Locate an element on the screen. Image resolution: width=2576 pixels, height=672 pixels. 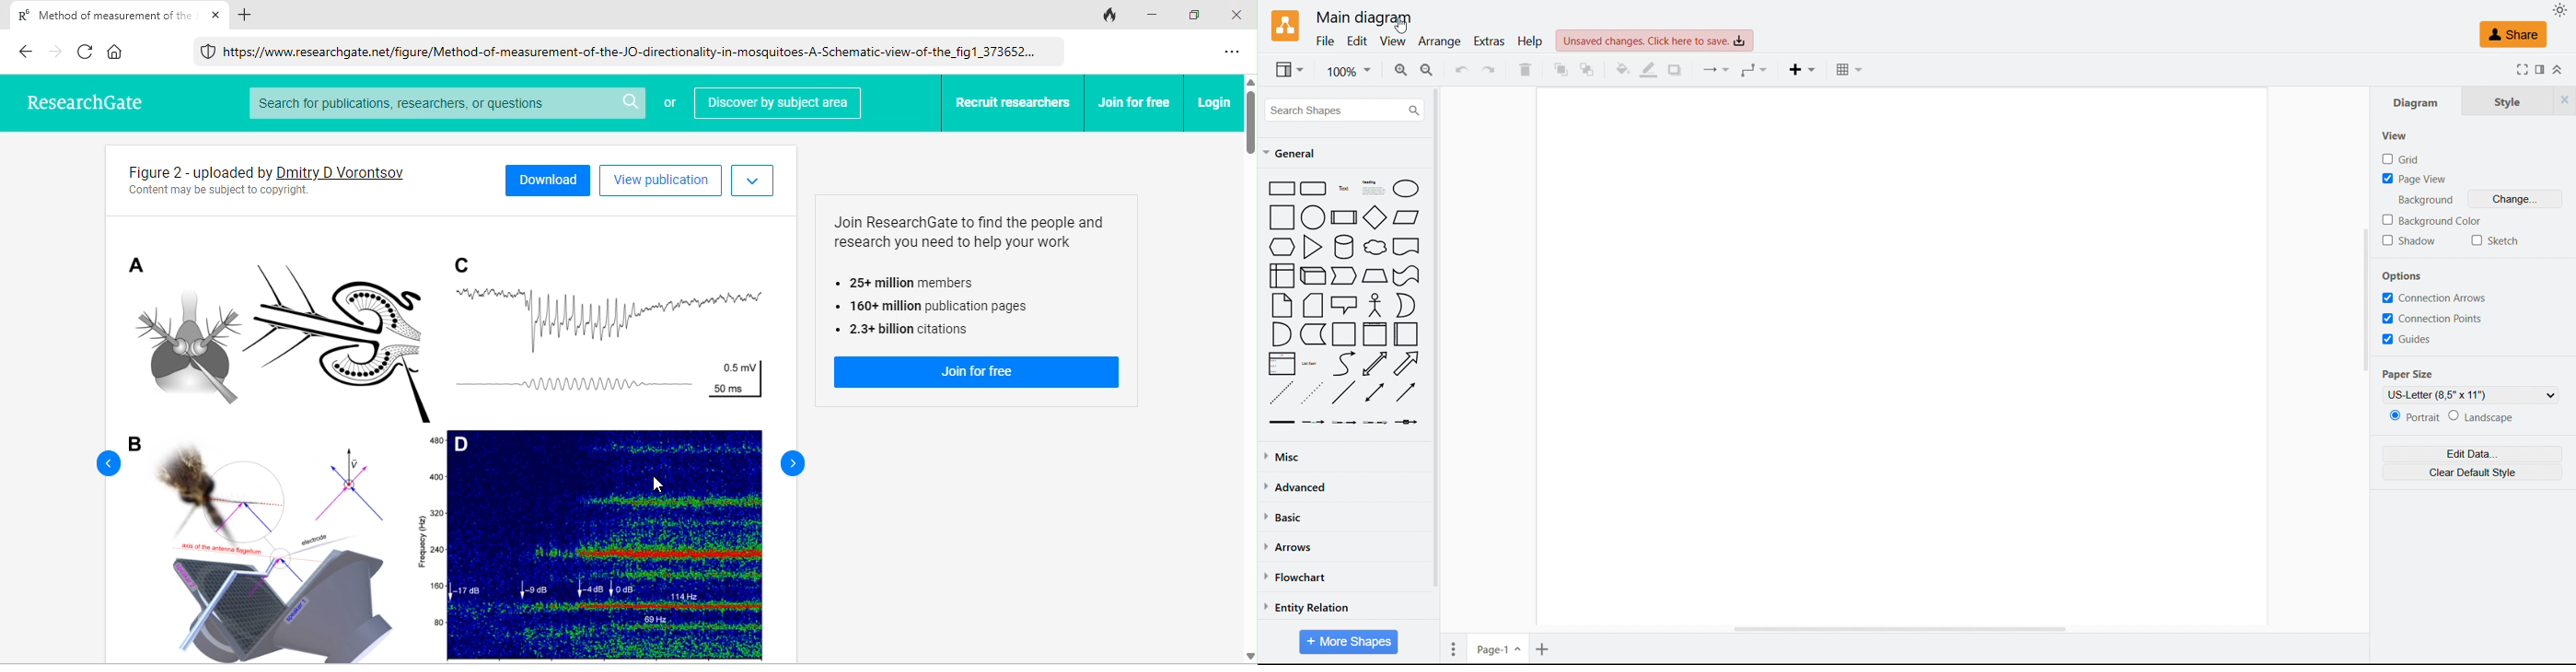
Close tabs  is located at coordinates (2566, 100).